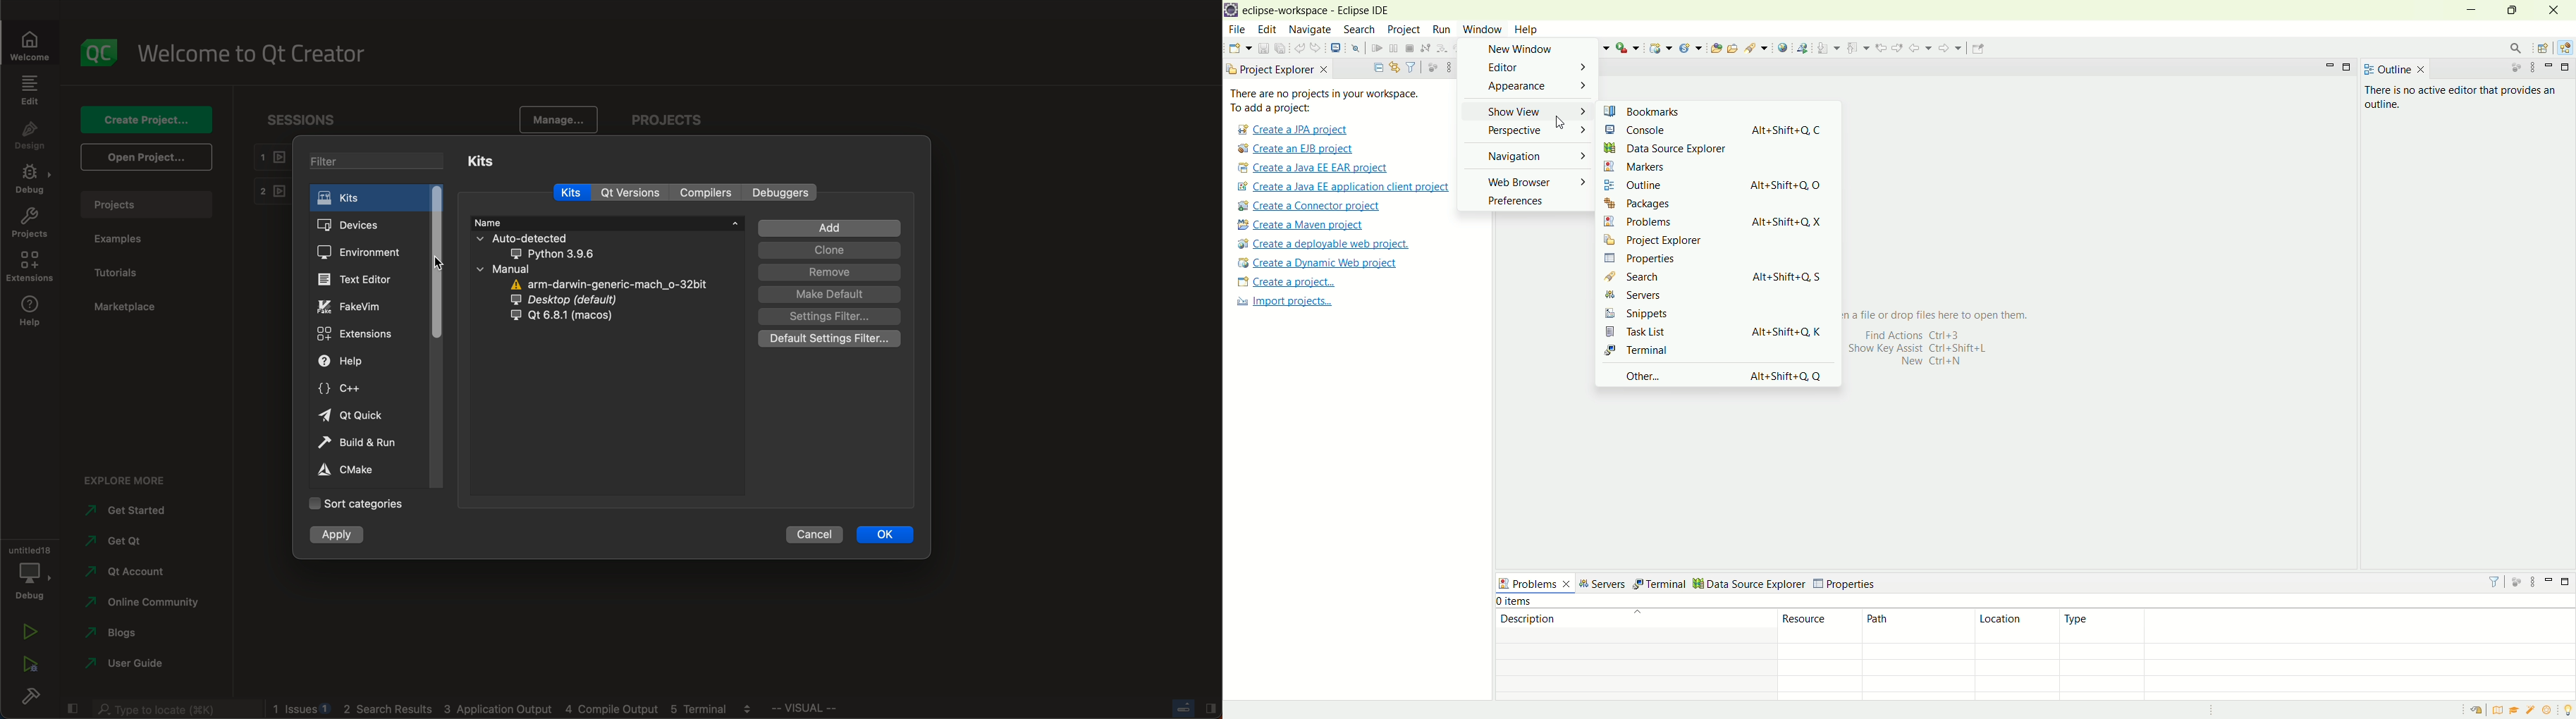  What do you see at coordinates (1526, 184) in the screenshot?
I see `web browser` at bounding box center [1526, 184].